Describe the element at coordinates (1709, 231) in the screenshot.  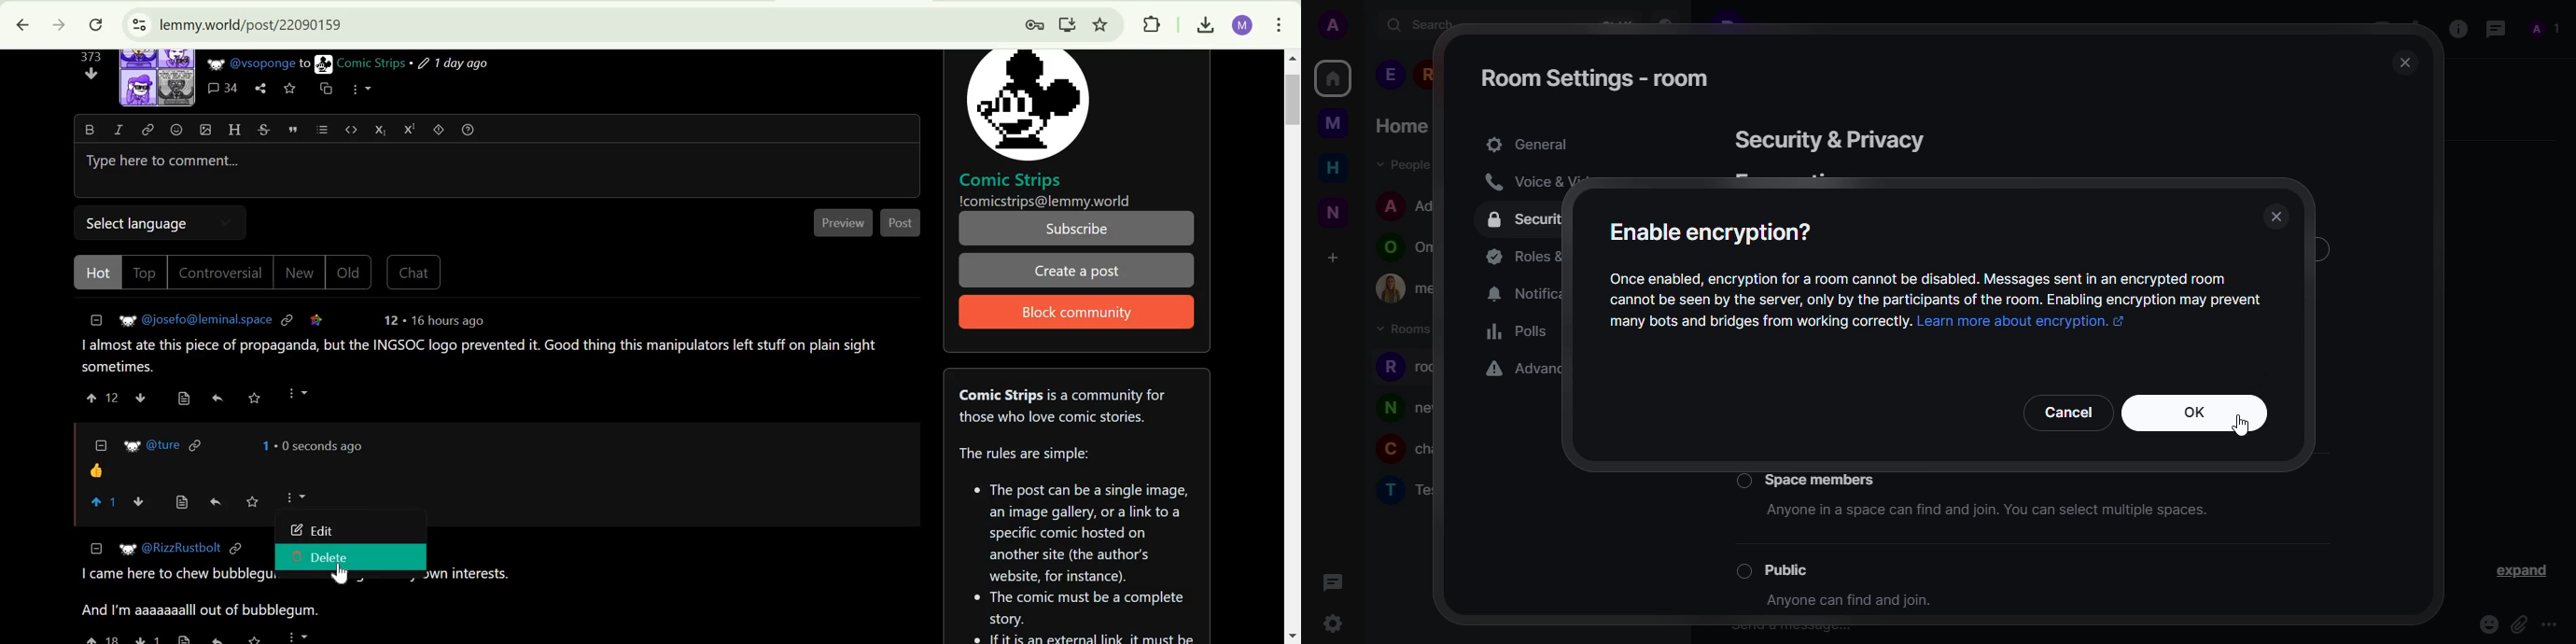
I see `enable` at that location.